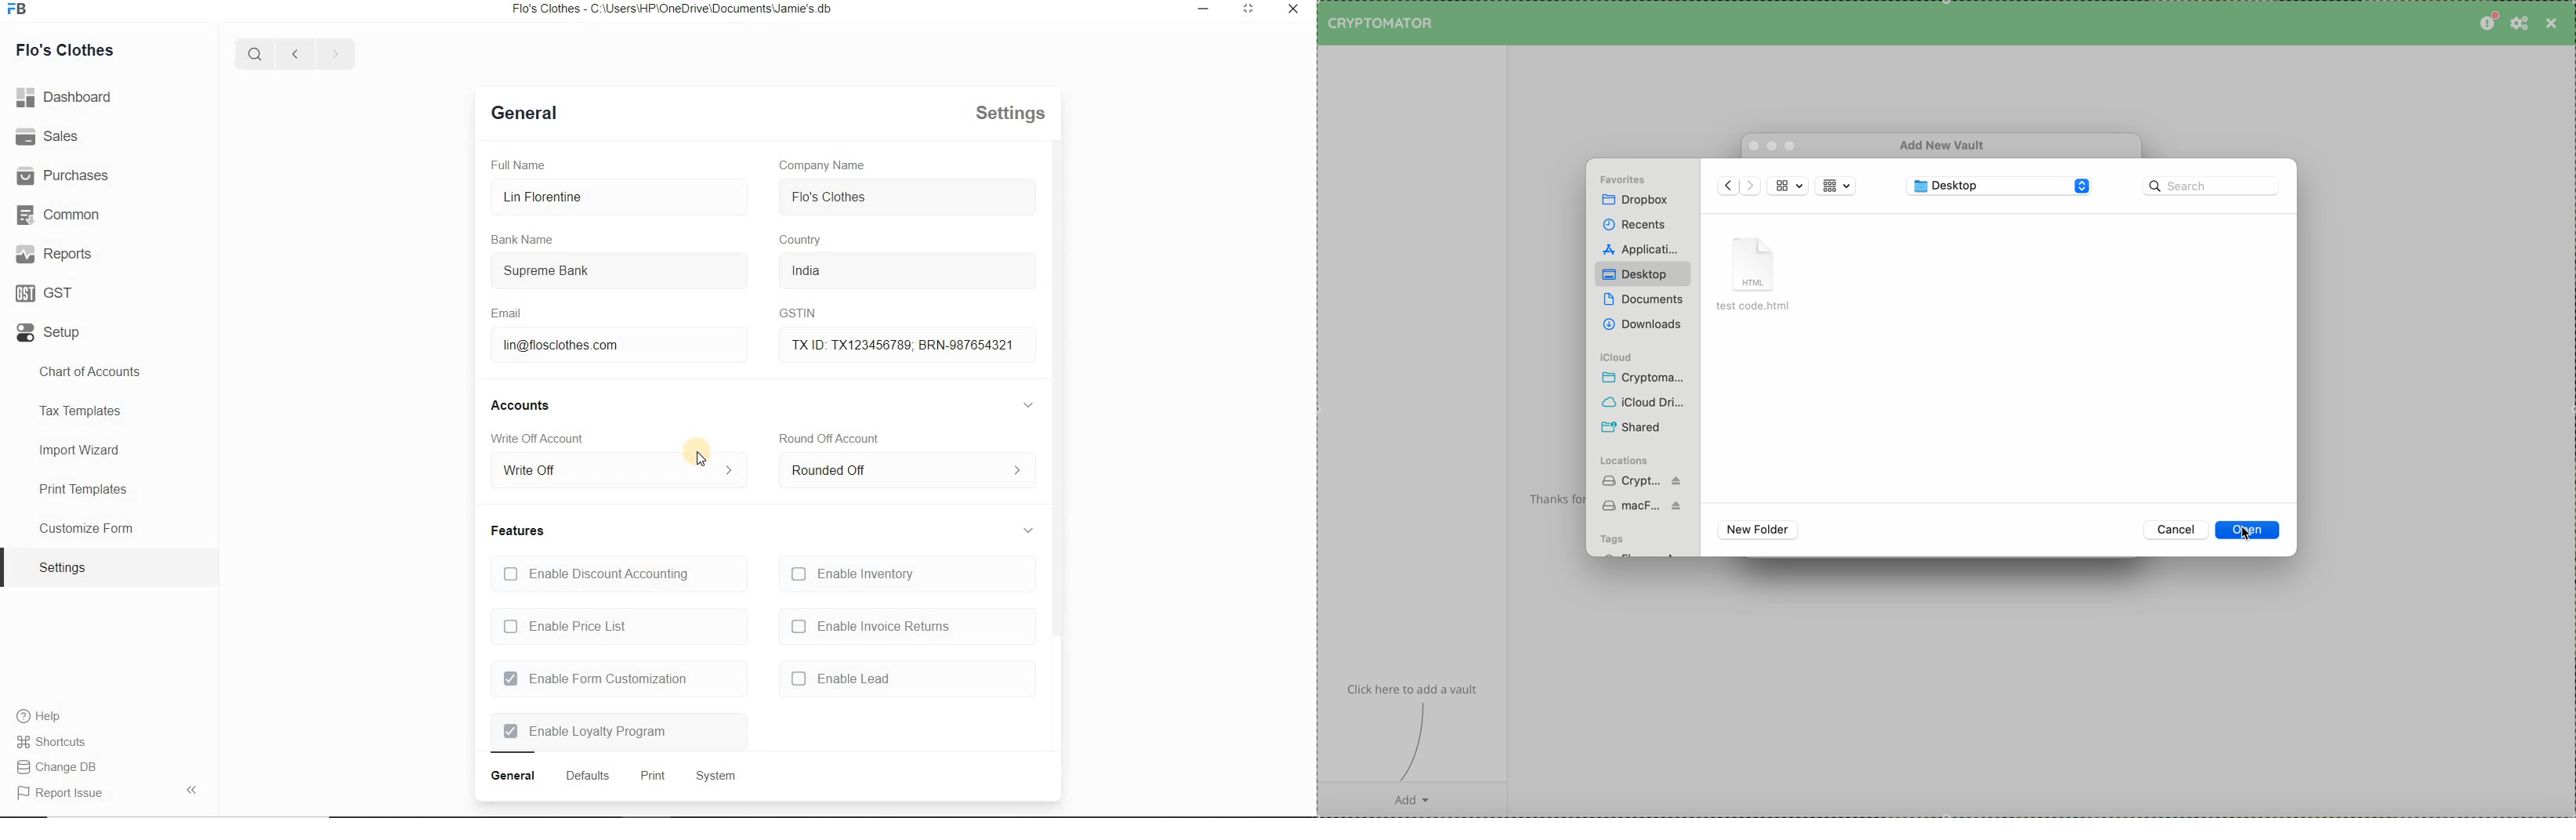 The height and width of the screenshot is (840, 2576). What do you see at coordinates (96, 372) in the screenshot?
I see `Chart of Accounts` at bounding box center [96, 372].